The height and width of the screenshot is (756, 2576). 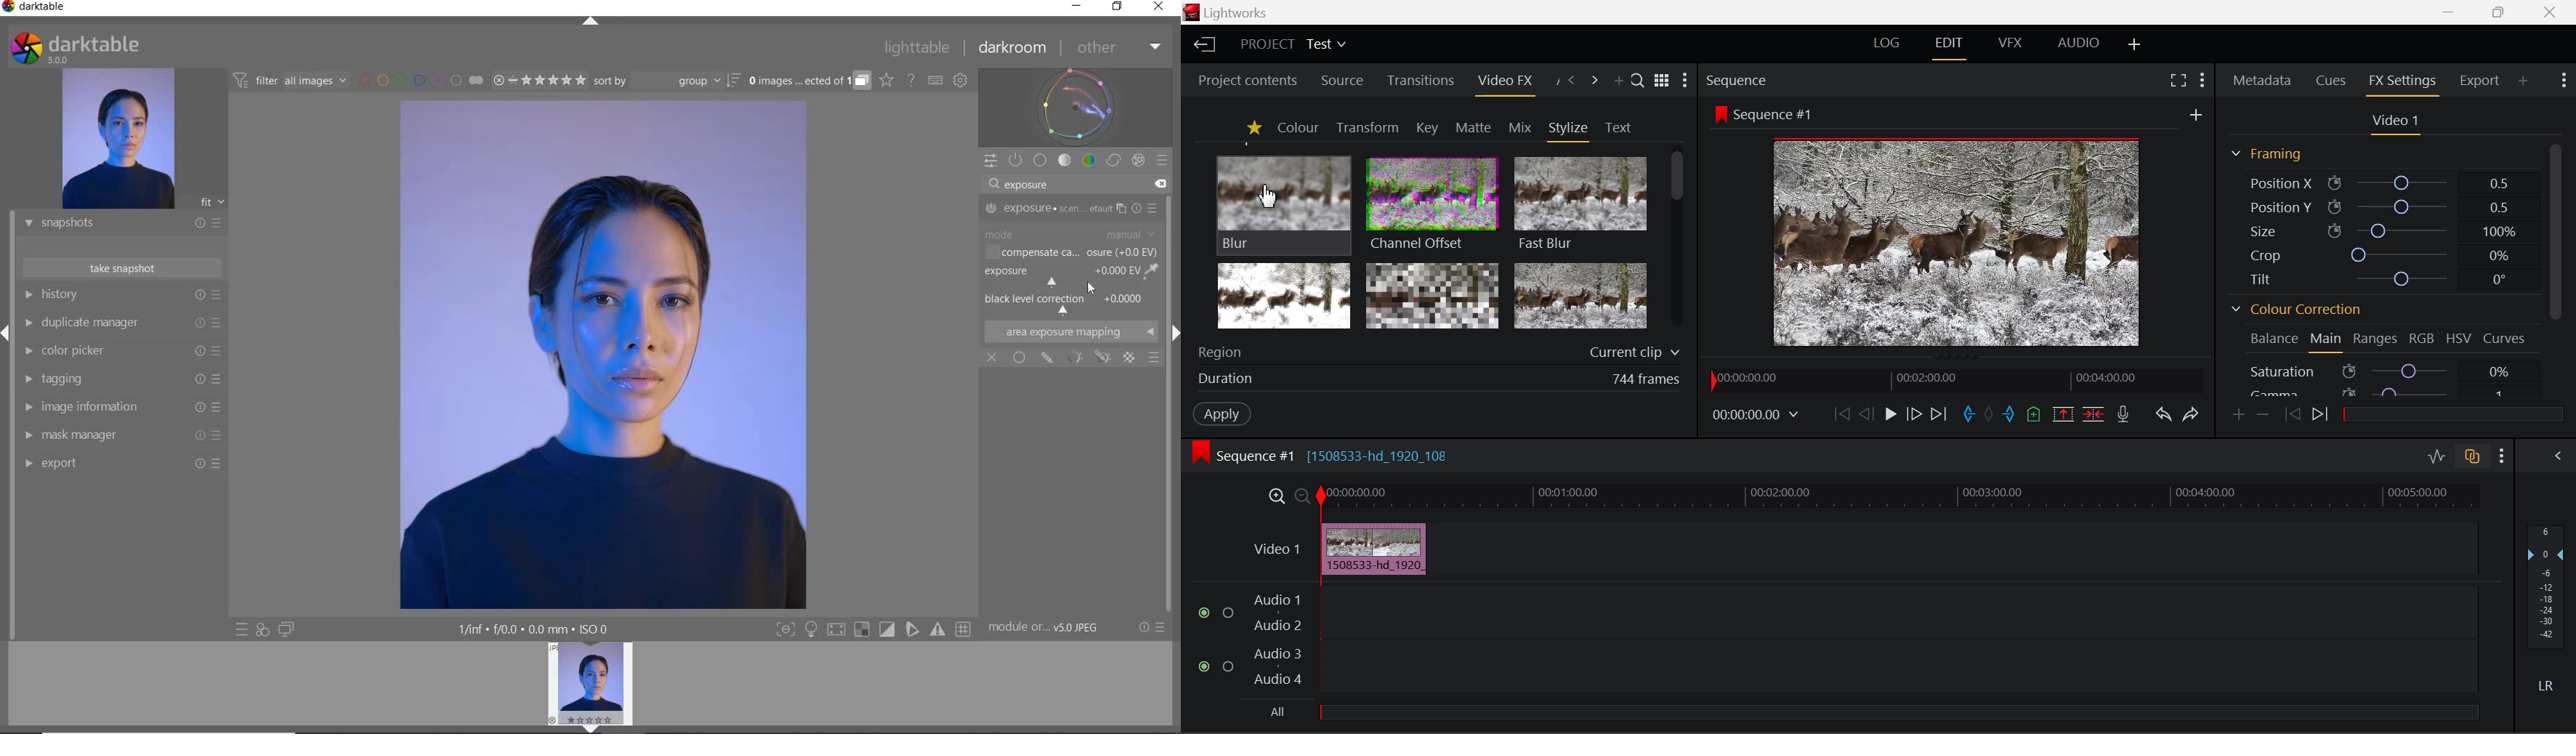 What do you see at coordinates (2378, 253) in the screenshot?
I see `Crop` at bounding box center [2378, 253].